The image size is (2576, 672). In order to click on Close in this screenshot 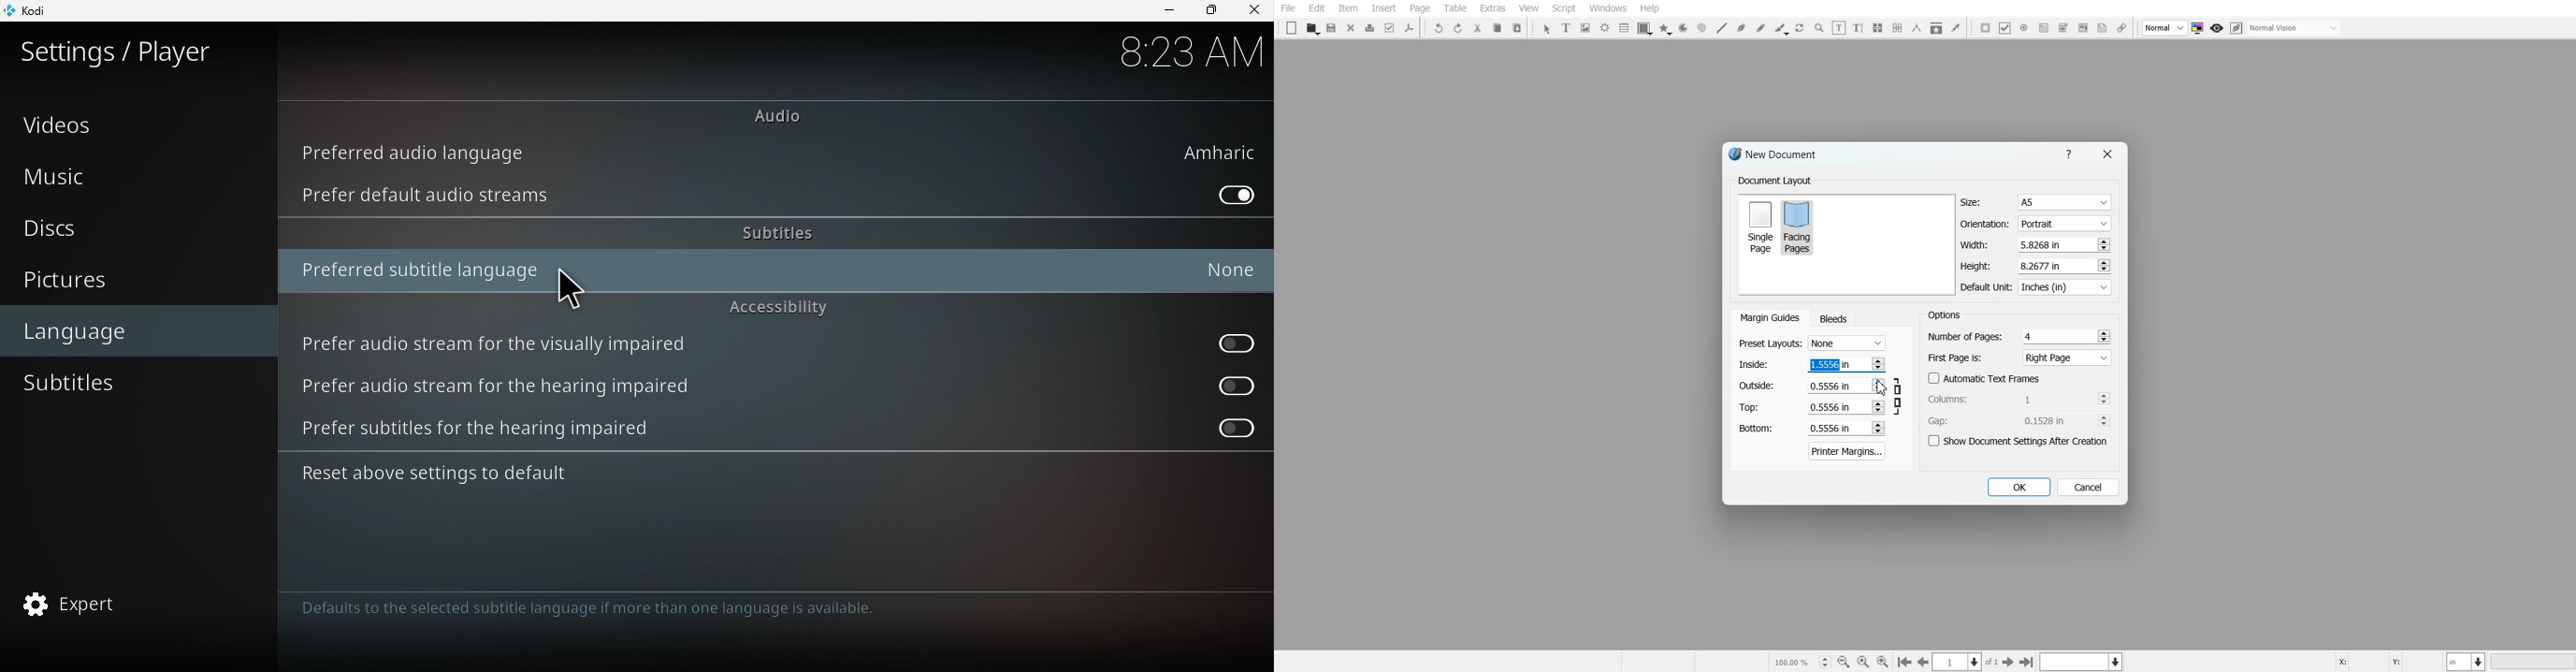, I will do `click(1351, 27)`.